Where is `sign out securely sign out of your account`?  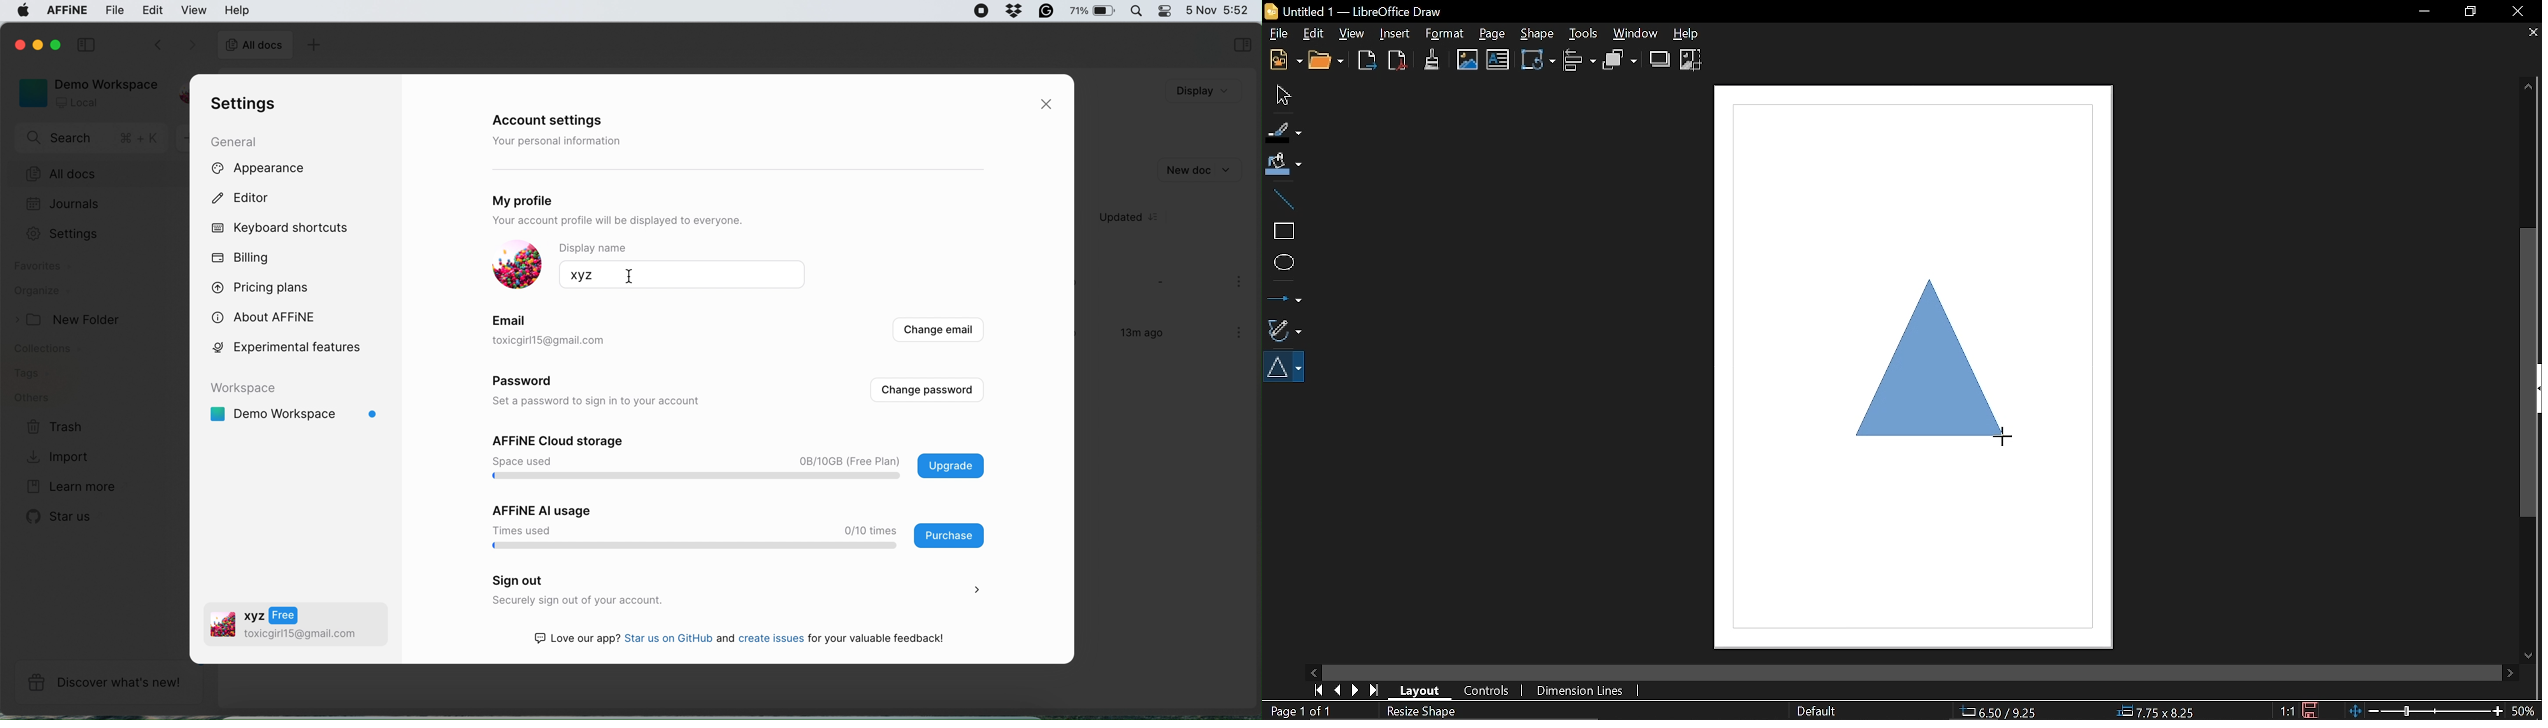 sign out securely sign out of your account is located at coordinates (733, 591).